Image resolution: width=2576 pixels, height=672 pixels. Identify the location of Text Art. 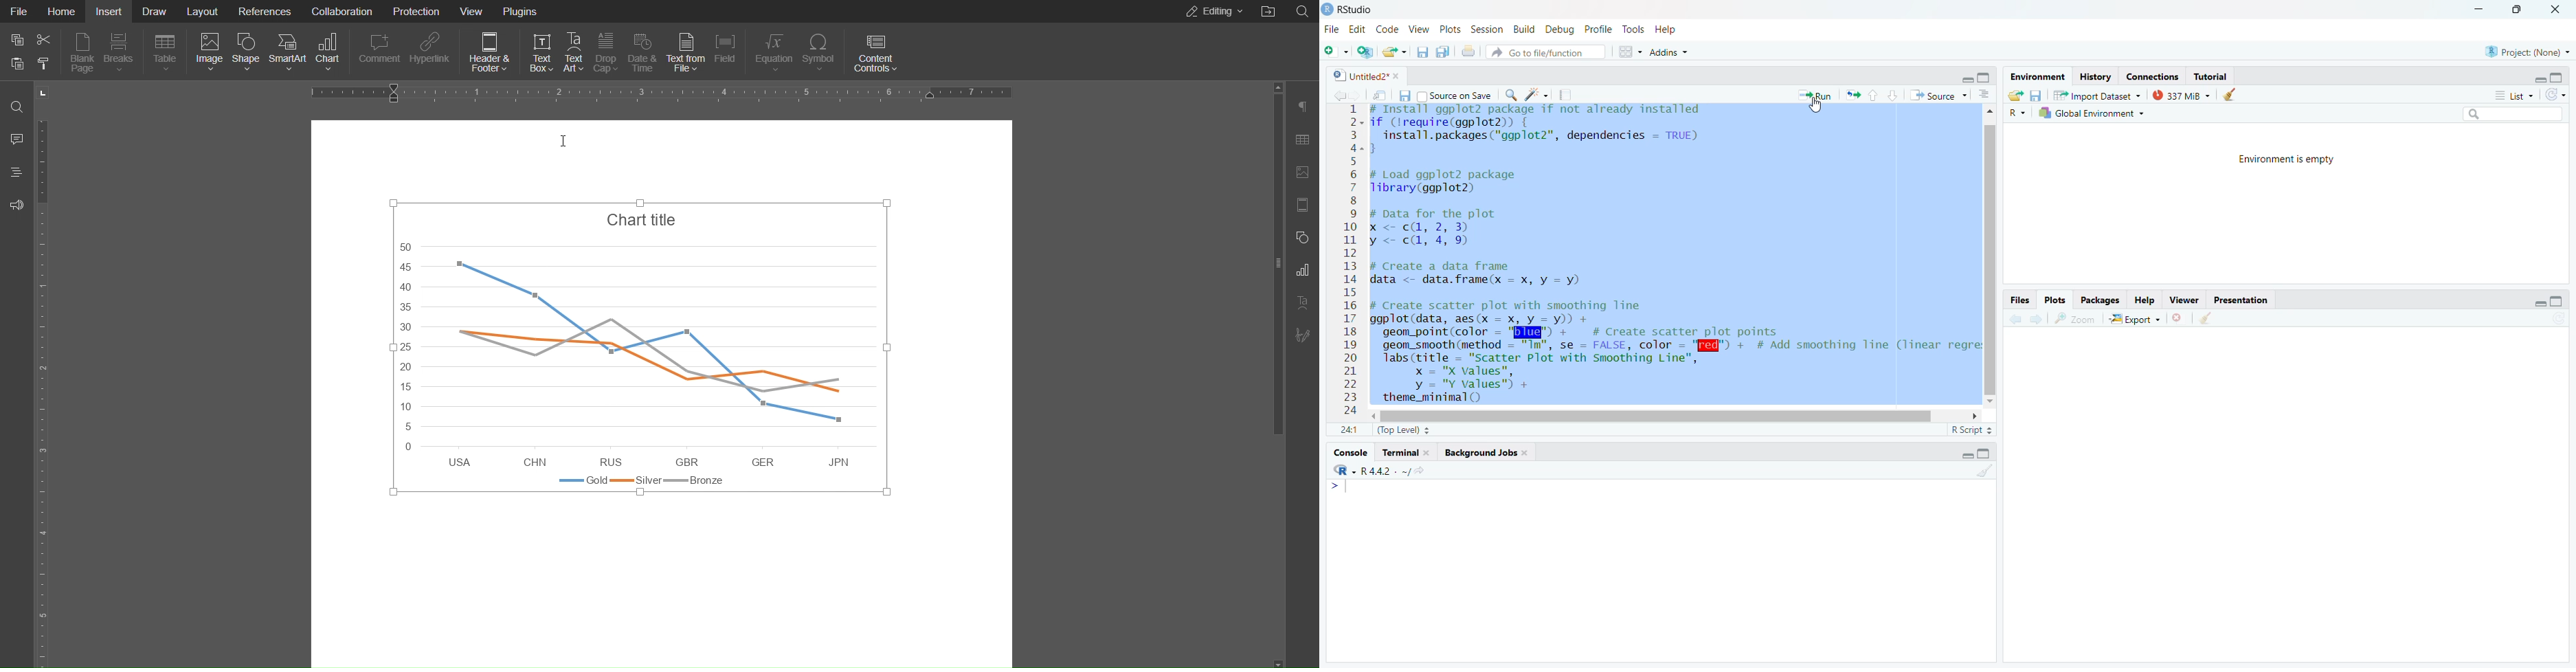
(1302, 302).